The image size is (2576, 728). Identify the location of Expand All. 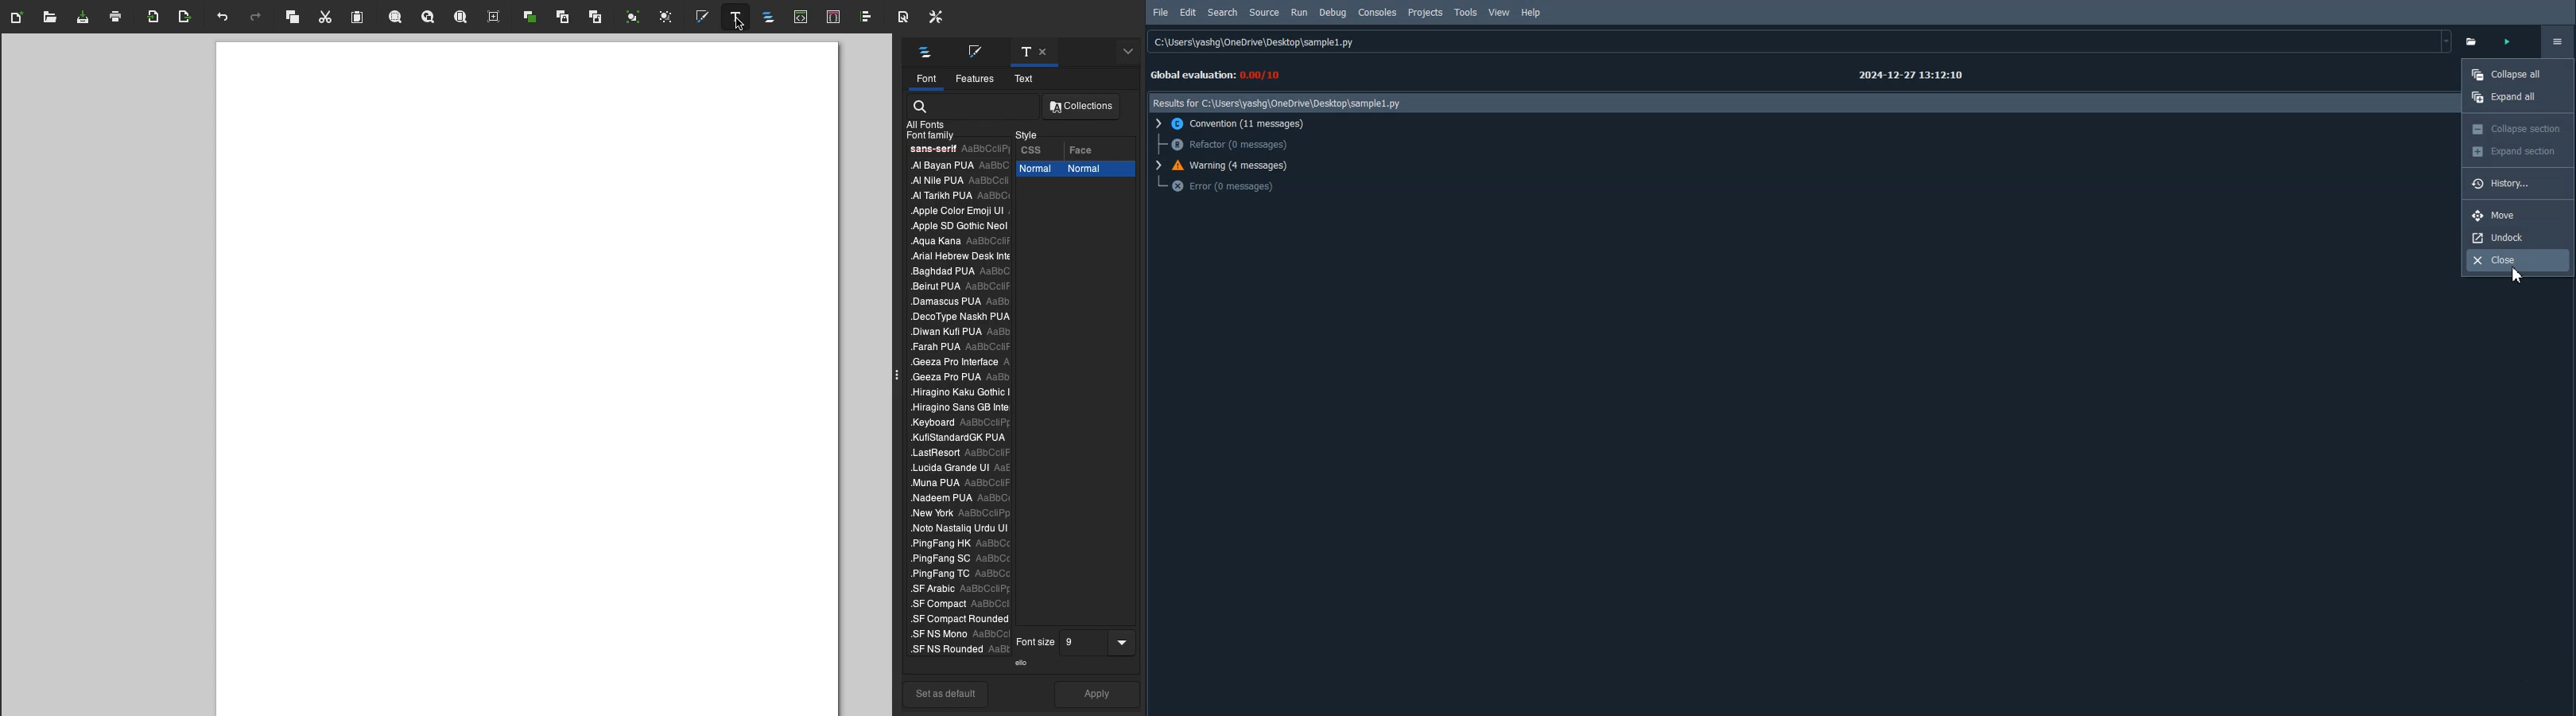
(2516, 96).